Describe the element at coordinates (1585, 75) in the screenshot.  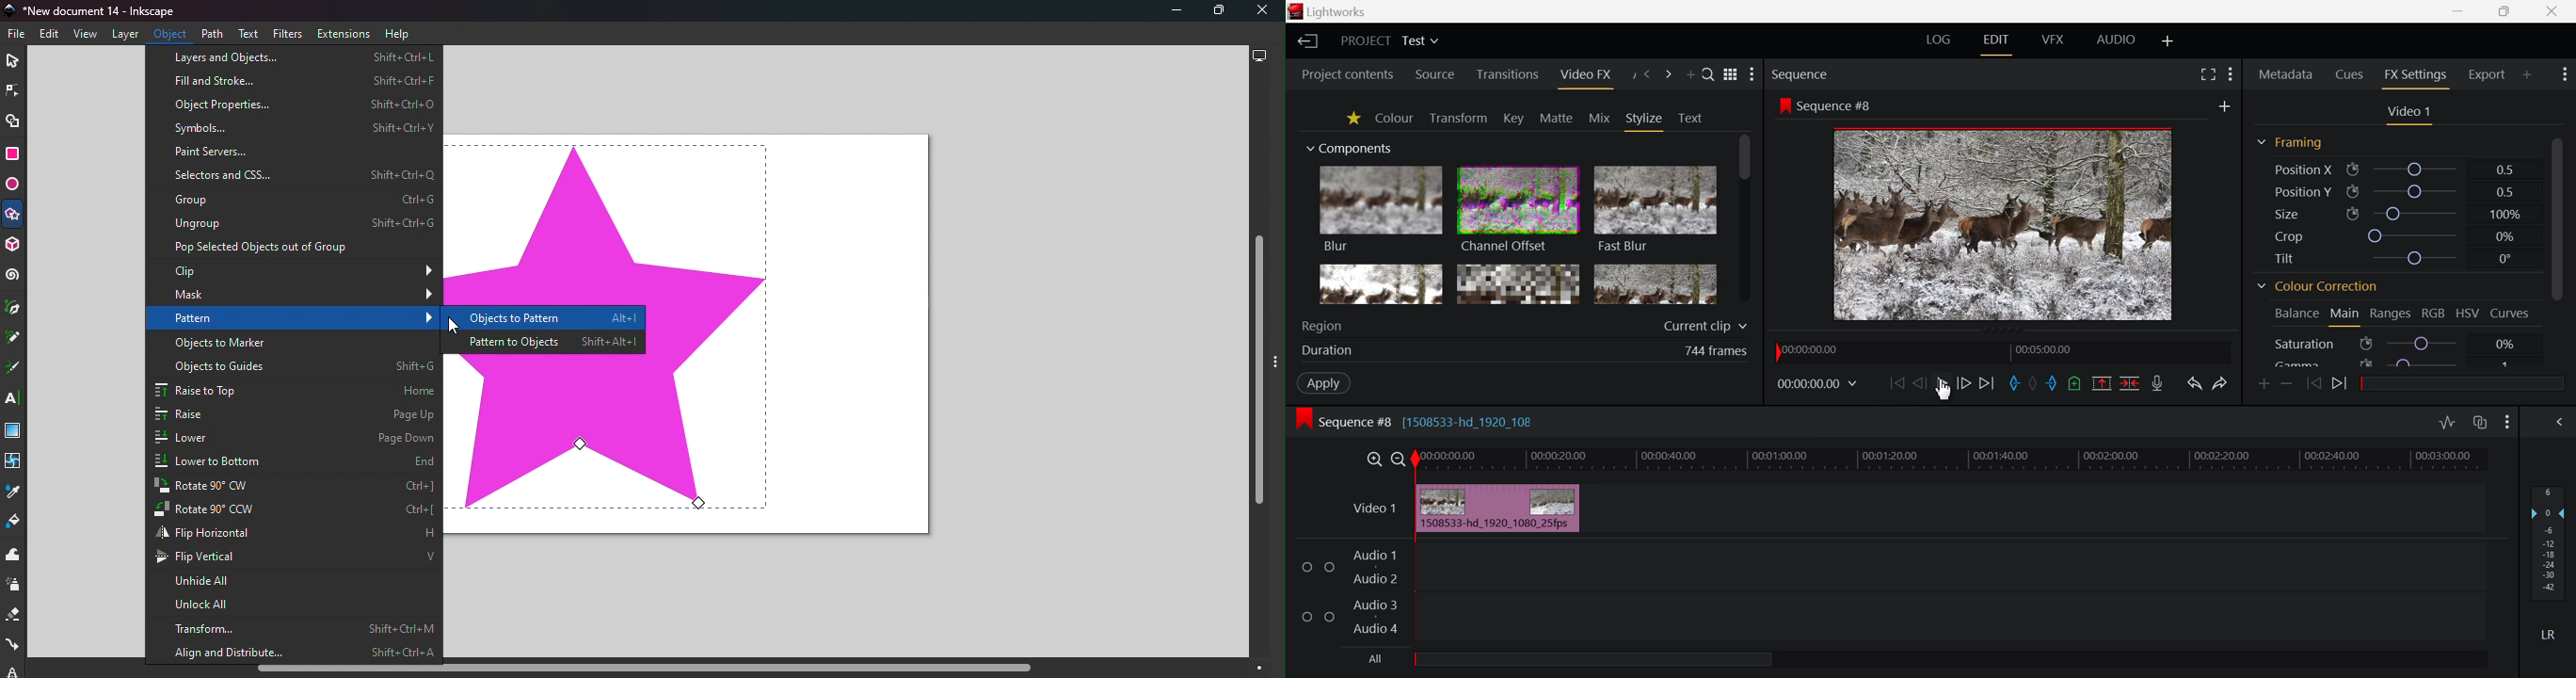
I see `Video FX` at that location.